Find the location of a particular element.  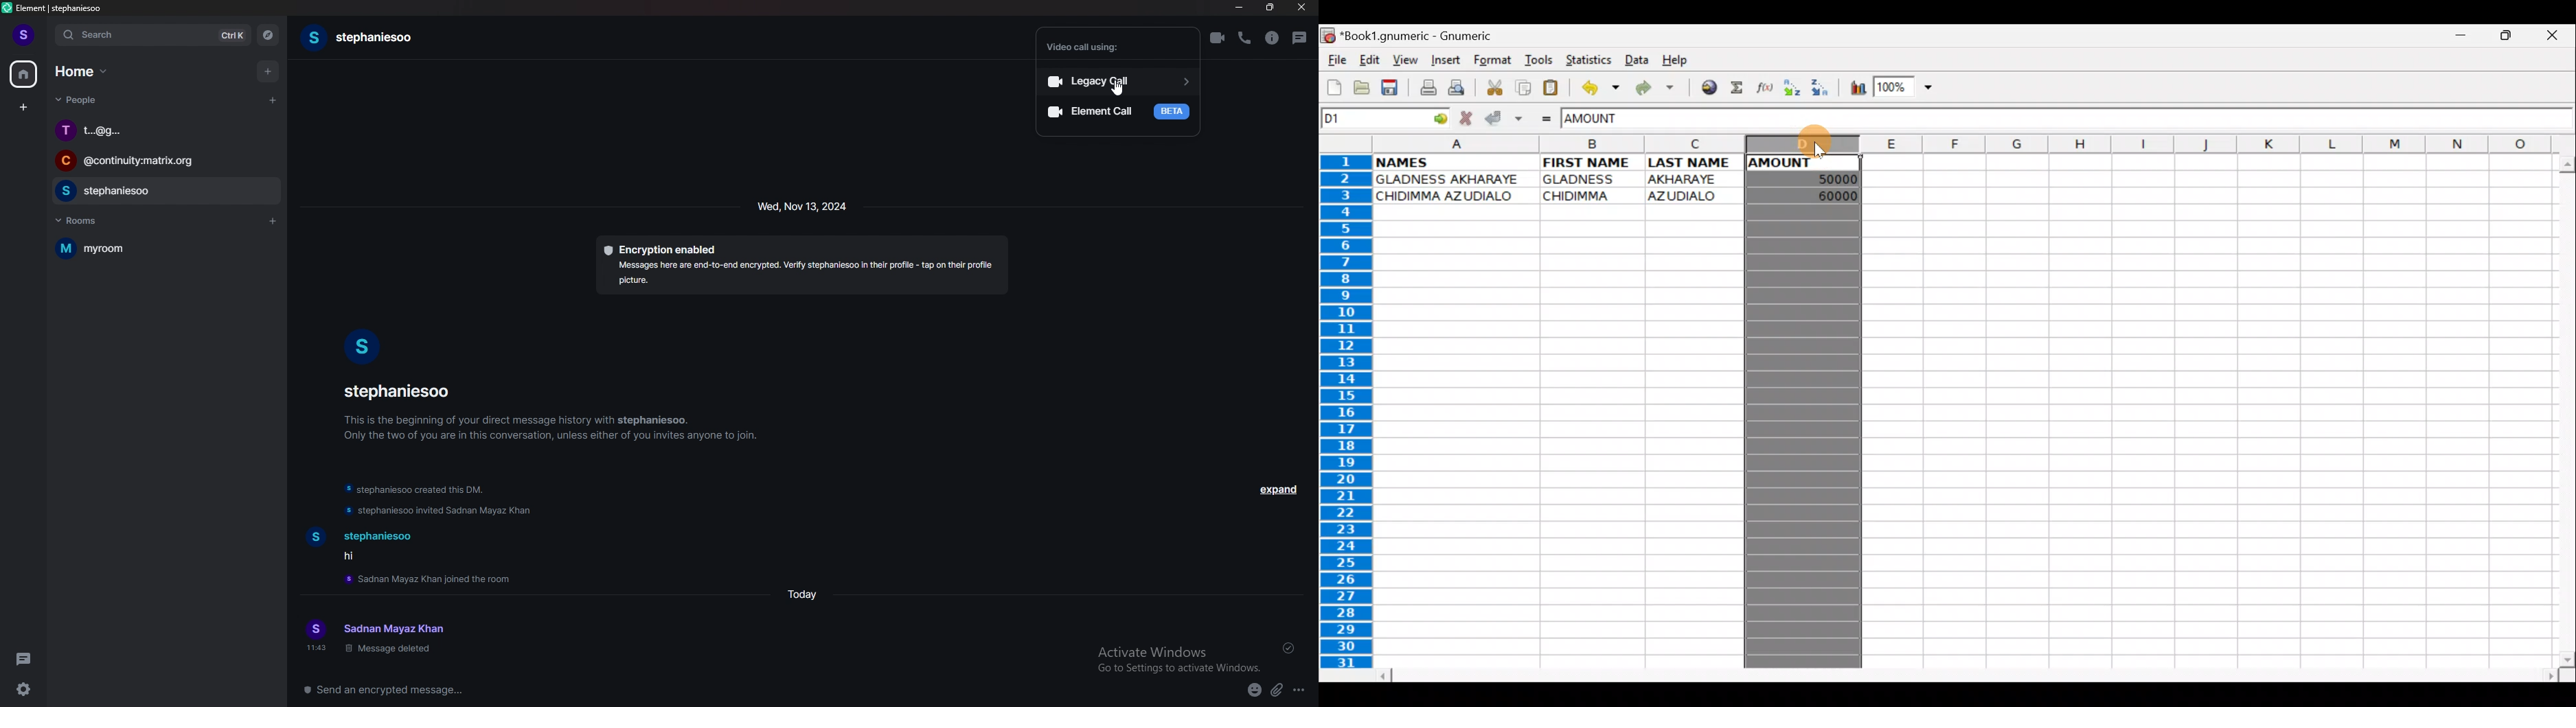

CHIDIMMA AZUDIALO is located at coordinates (1451, 196).